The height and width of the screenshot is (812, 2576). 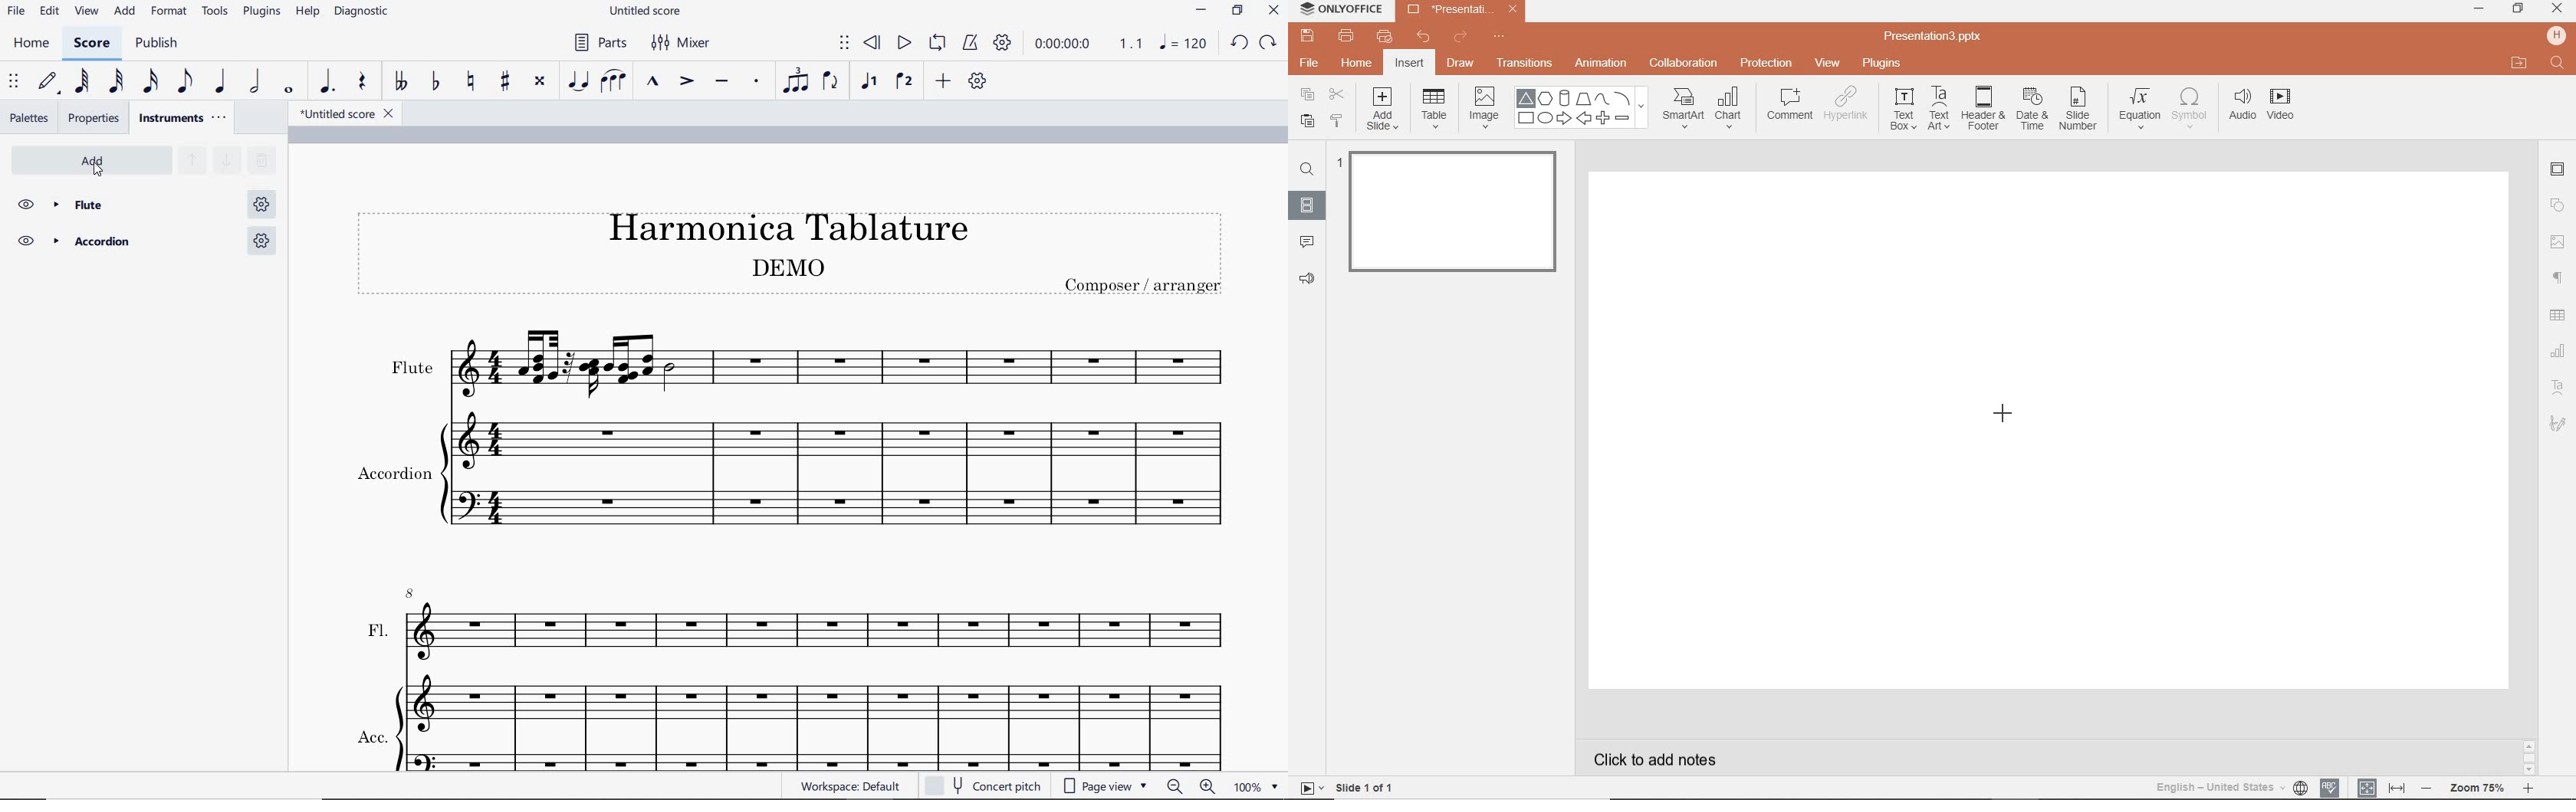 I want to click on HOME, so click(x=1358, y=64).